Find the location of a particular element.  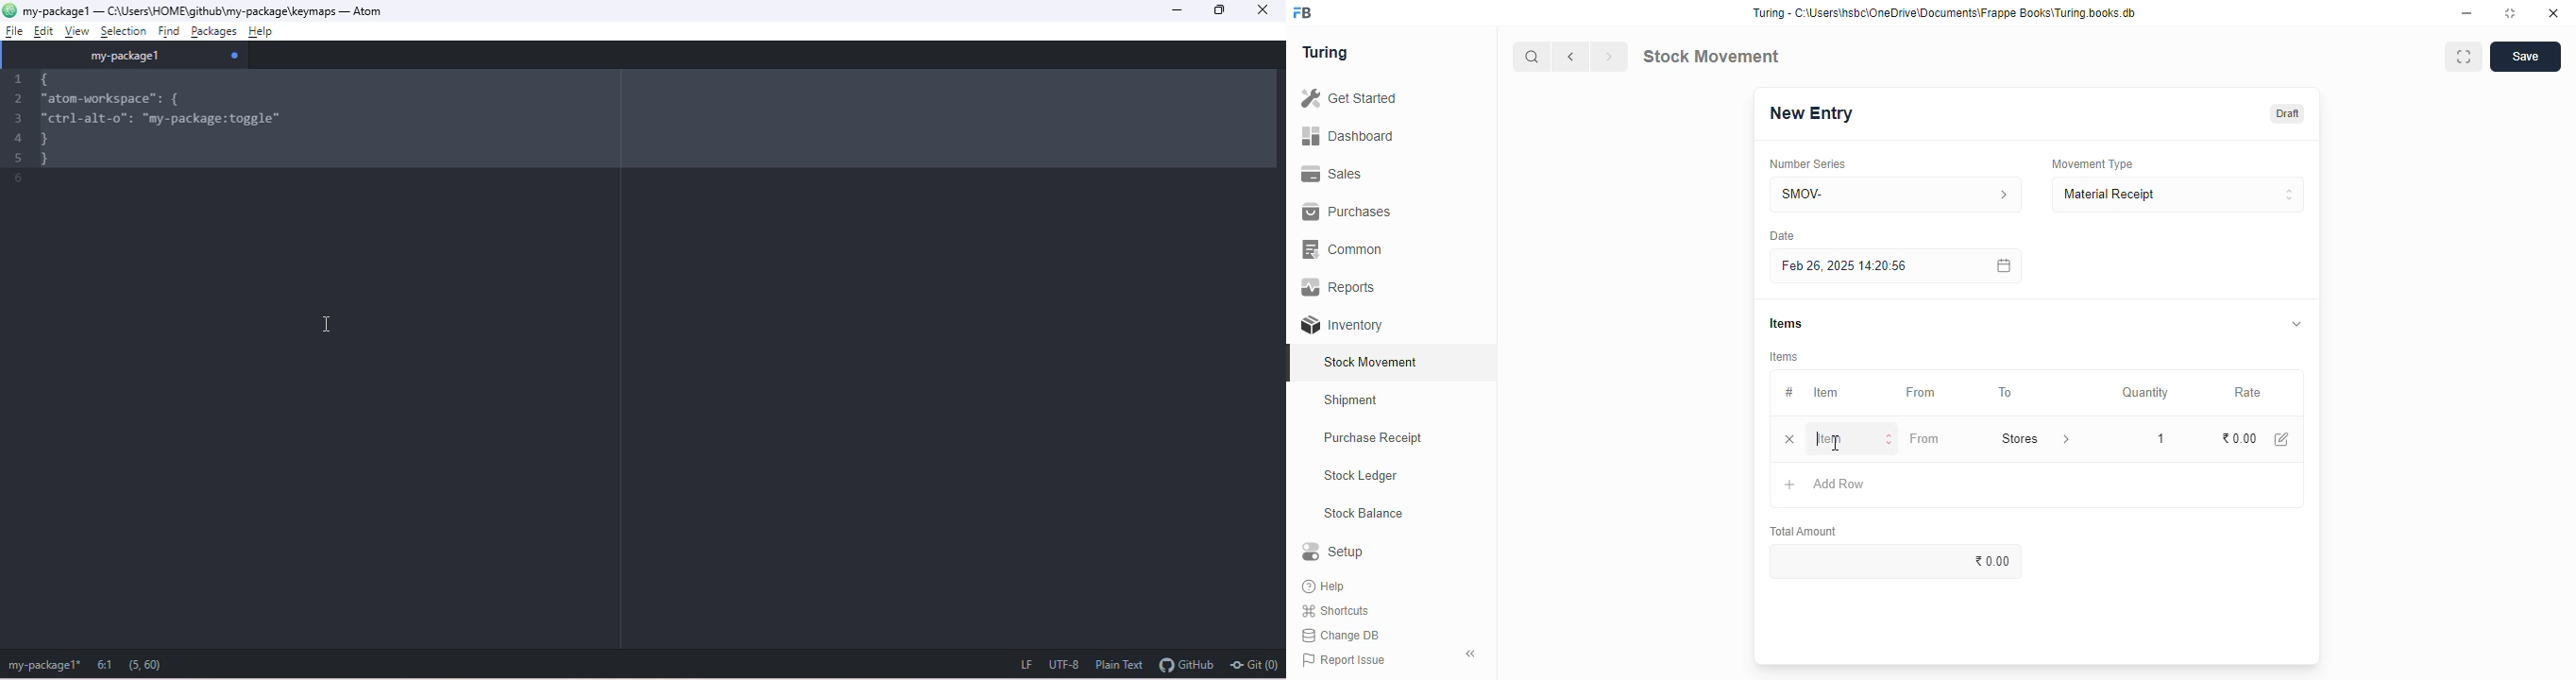

₹0.00 is located at coordinates (2240, 439).